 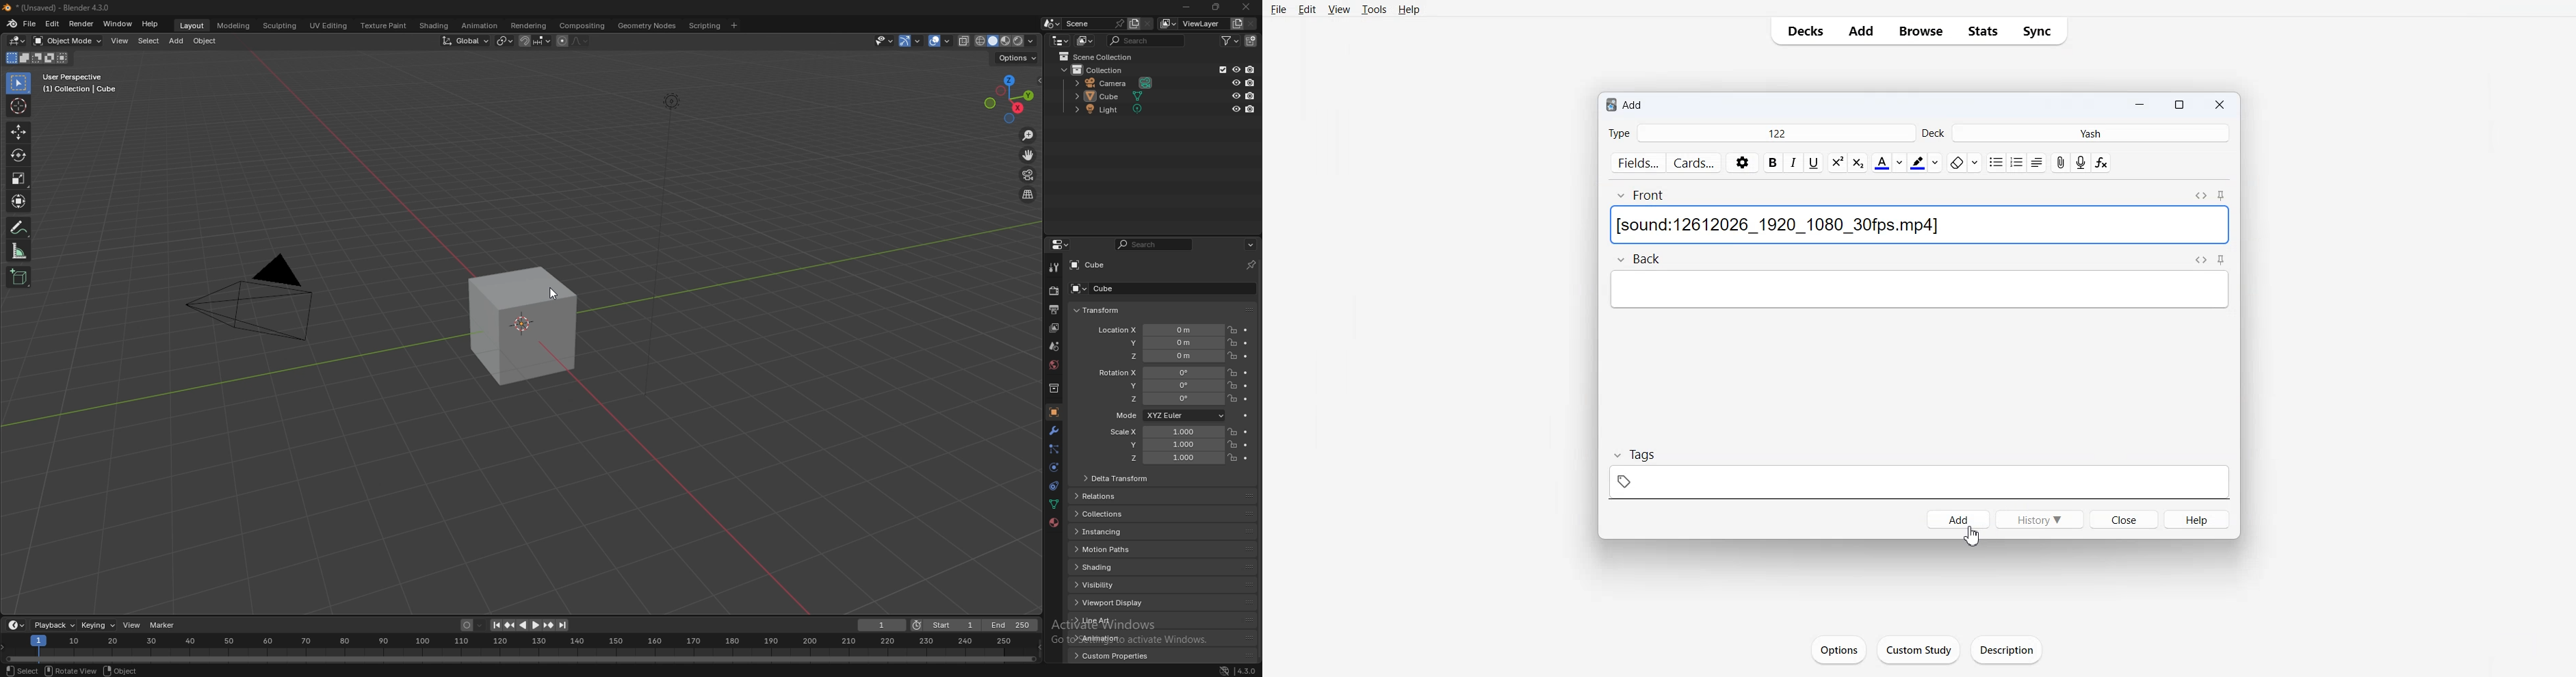 I want to click on transform pivot point, so click(x=505, y=41).